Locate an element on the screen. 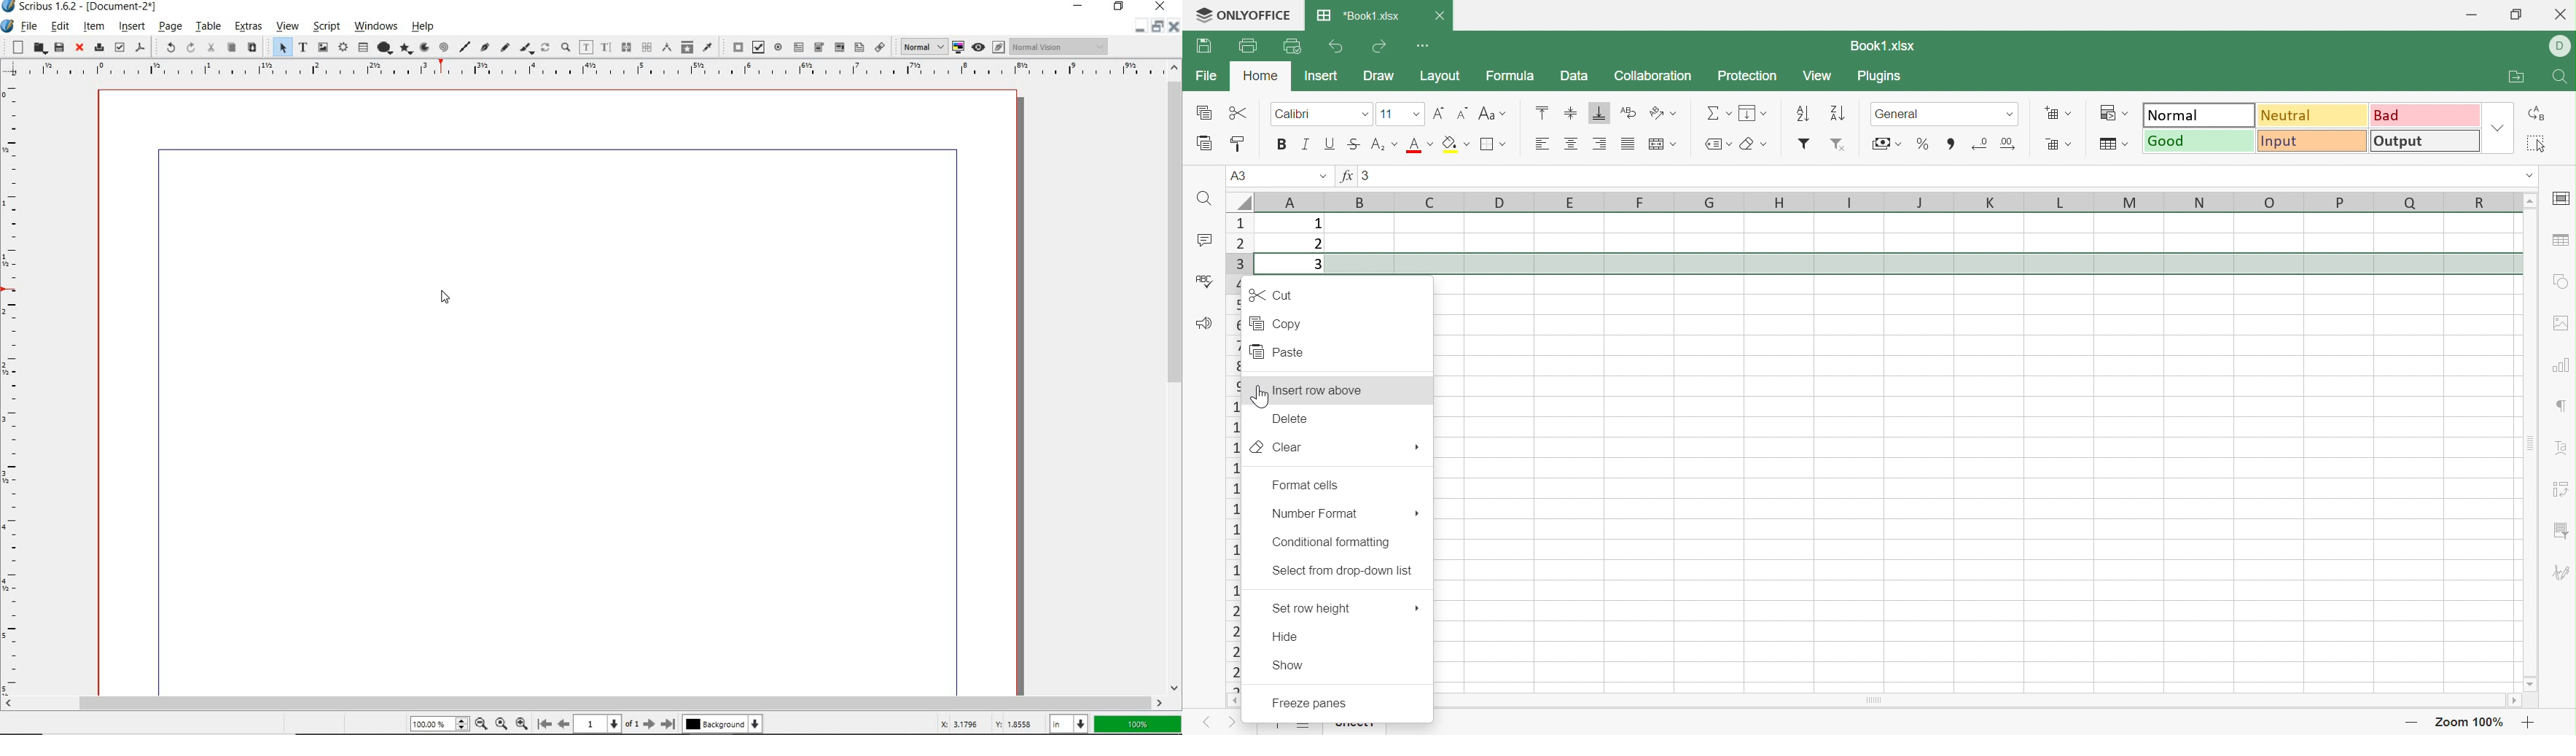  Scroll Right is located at coordinates (2513, 700).